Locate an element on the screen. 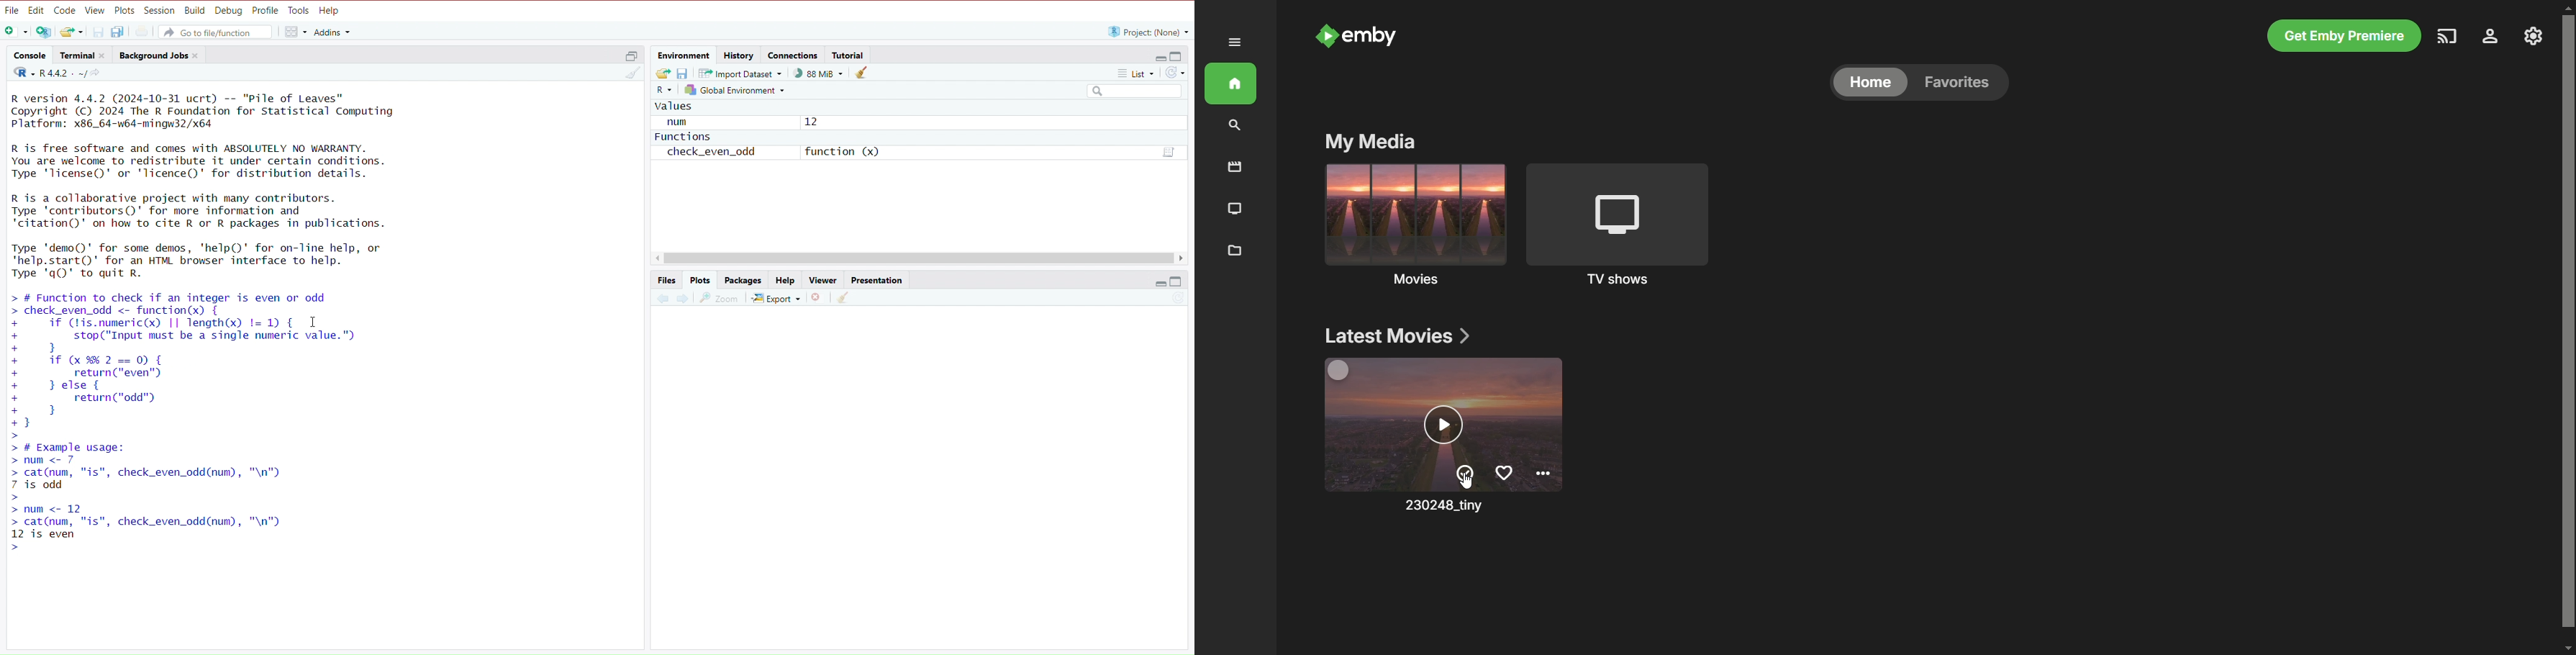 The image size is (2576, 672). save current document is located at coordinates (99, 31).